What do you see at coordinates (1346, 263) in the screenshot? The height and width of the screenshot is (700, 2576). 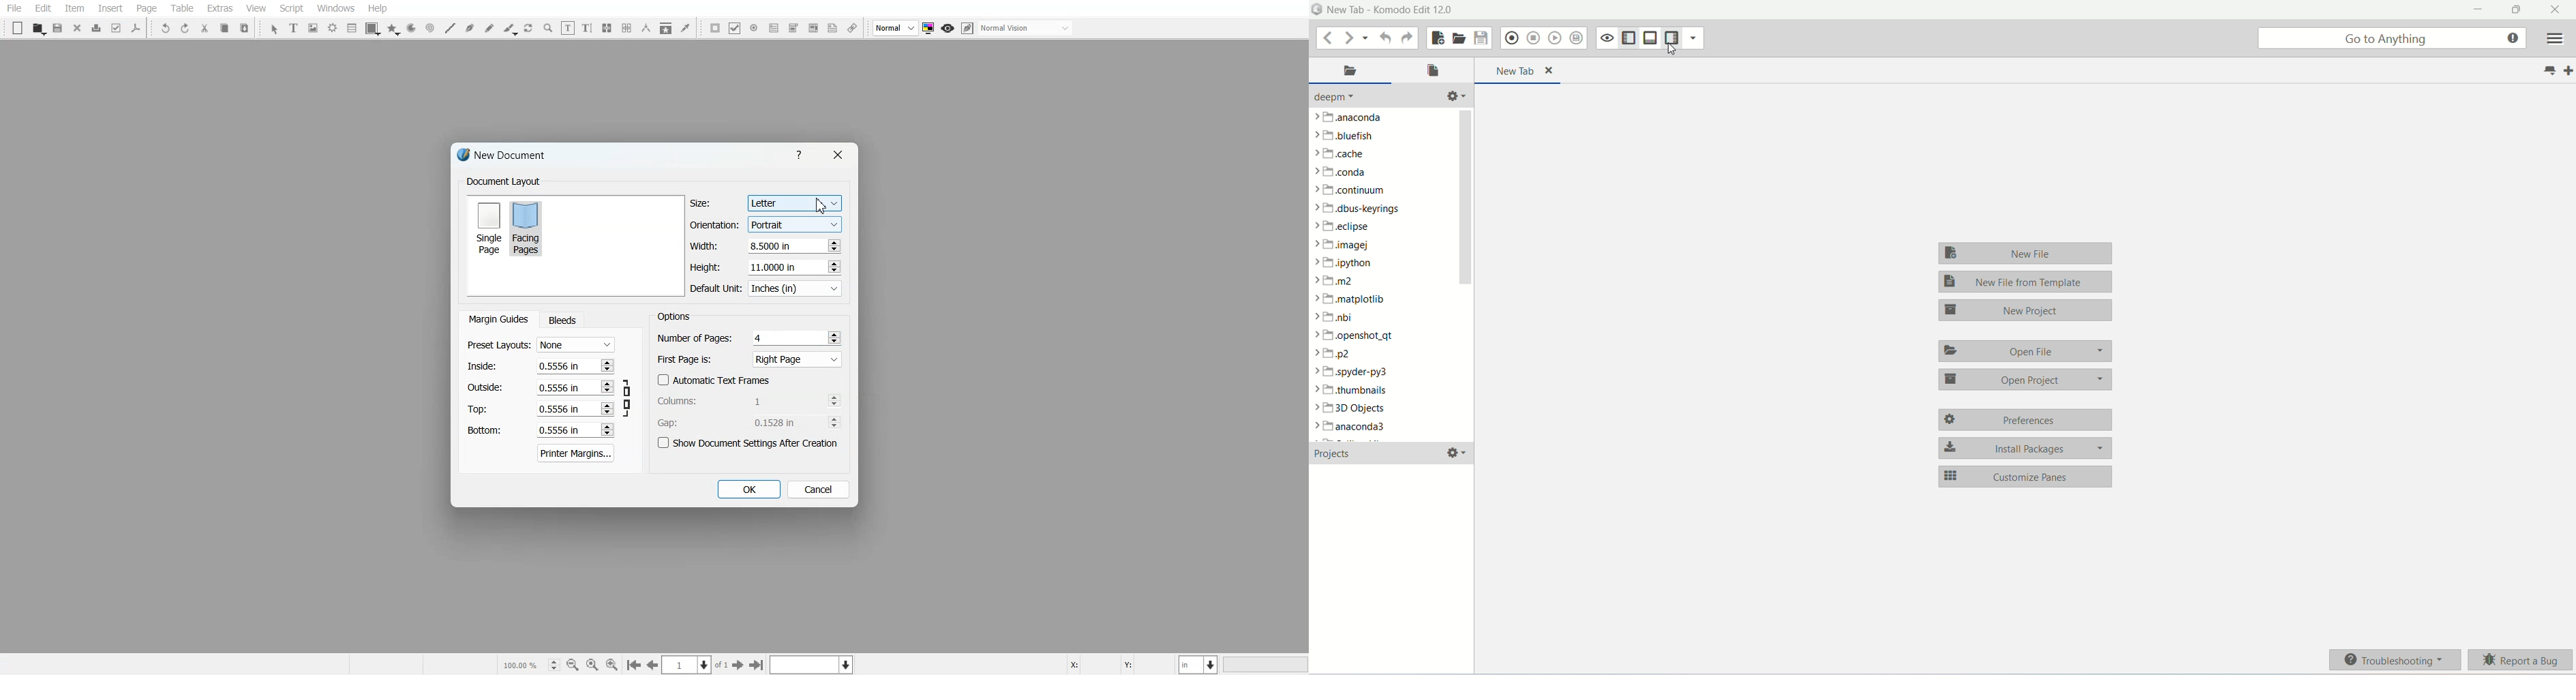 I see `ipython` at bounding box center [1346, 263].